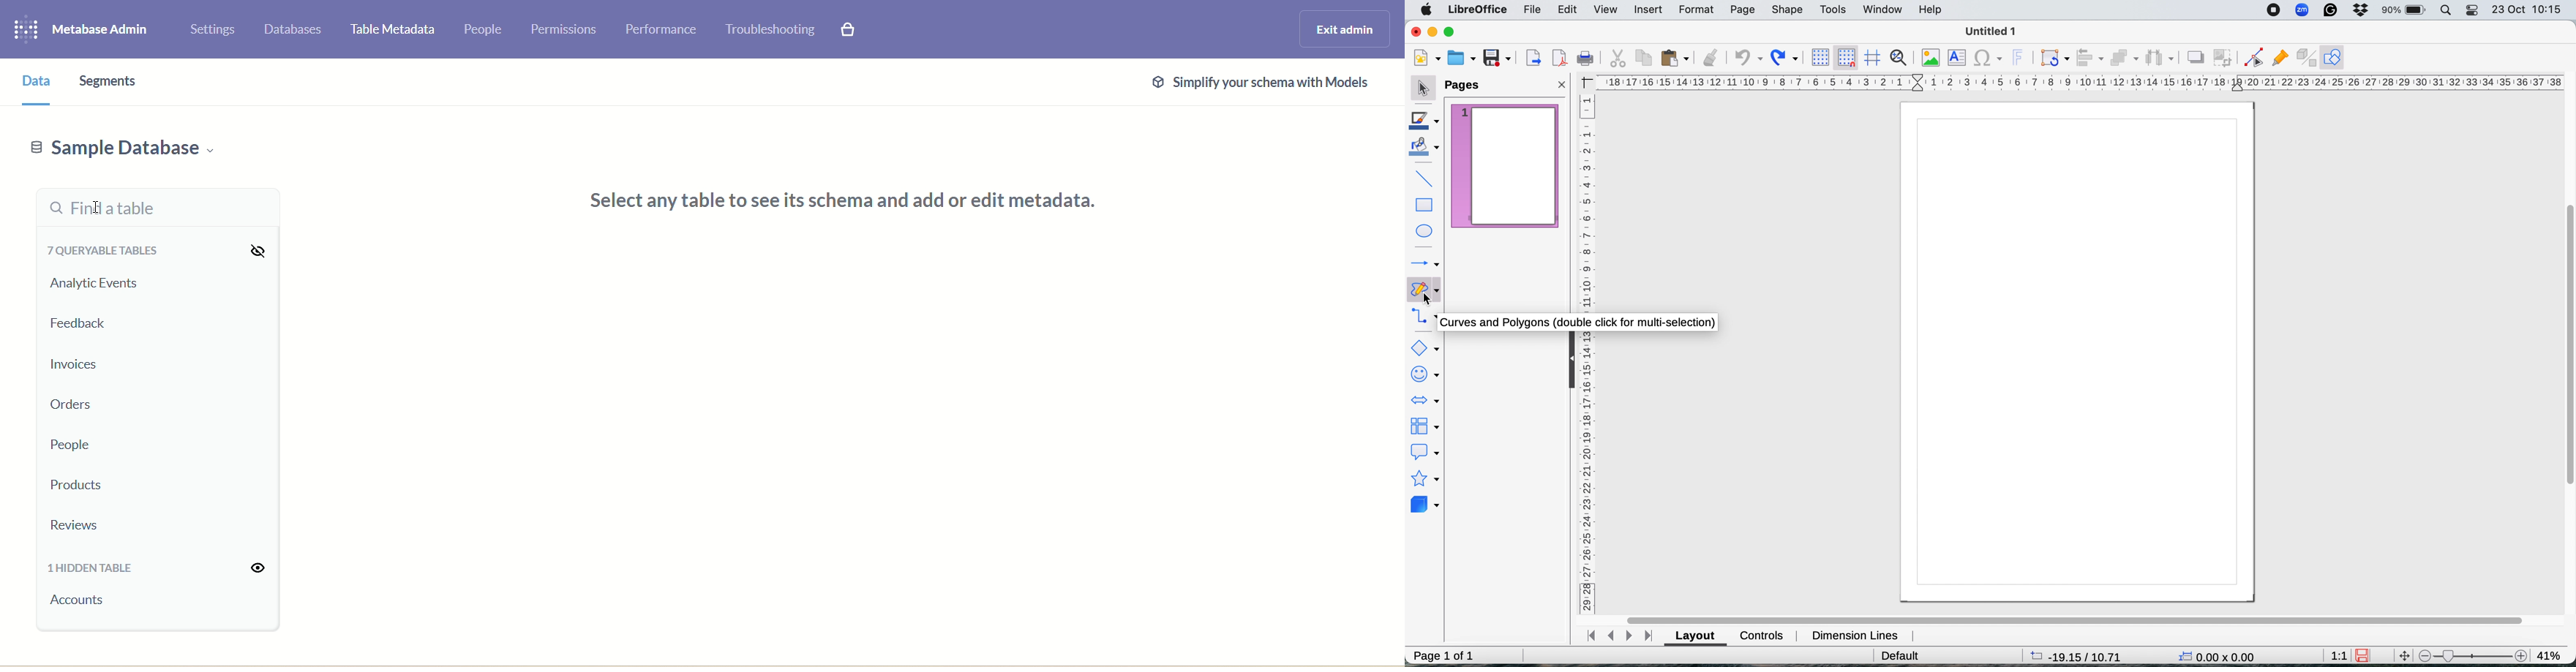  I want to click on spotlight search, so click(2449, 9).